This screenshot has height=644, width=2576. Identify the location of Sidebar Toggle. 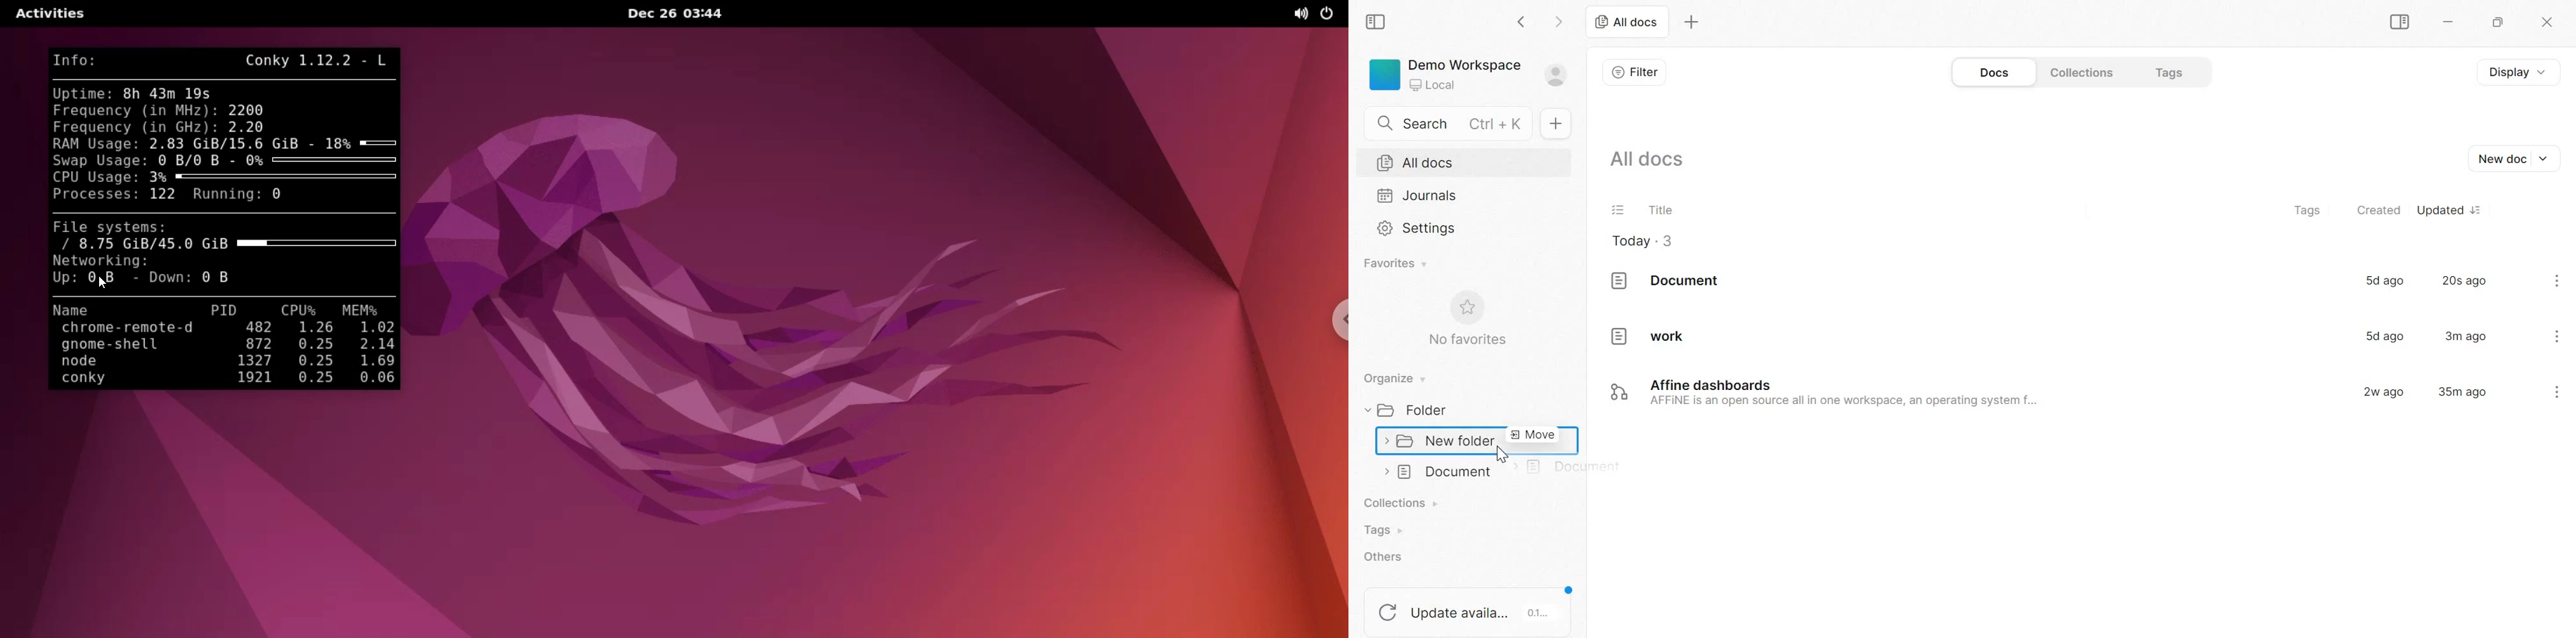
(1379, 21).